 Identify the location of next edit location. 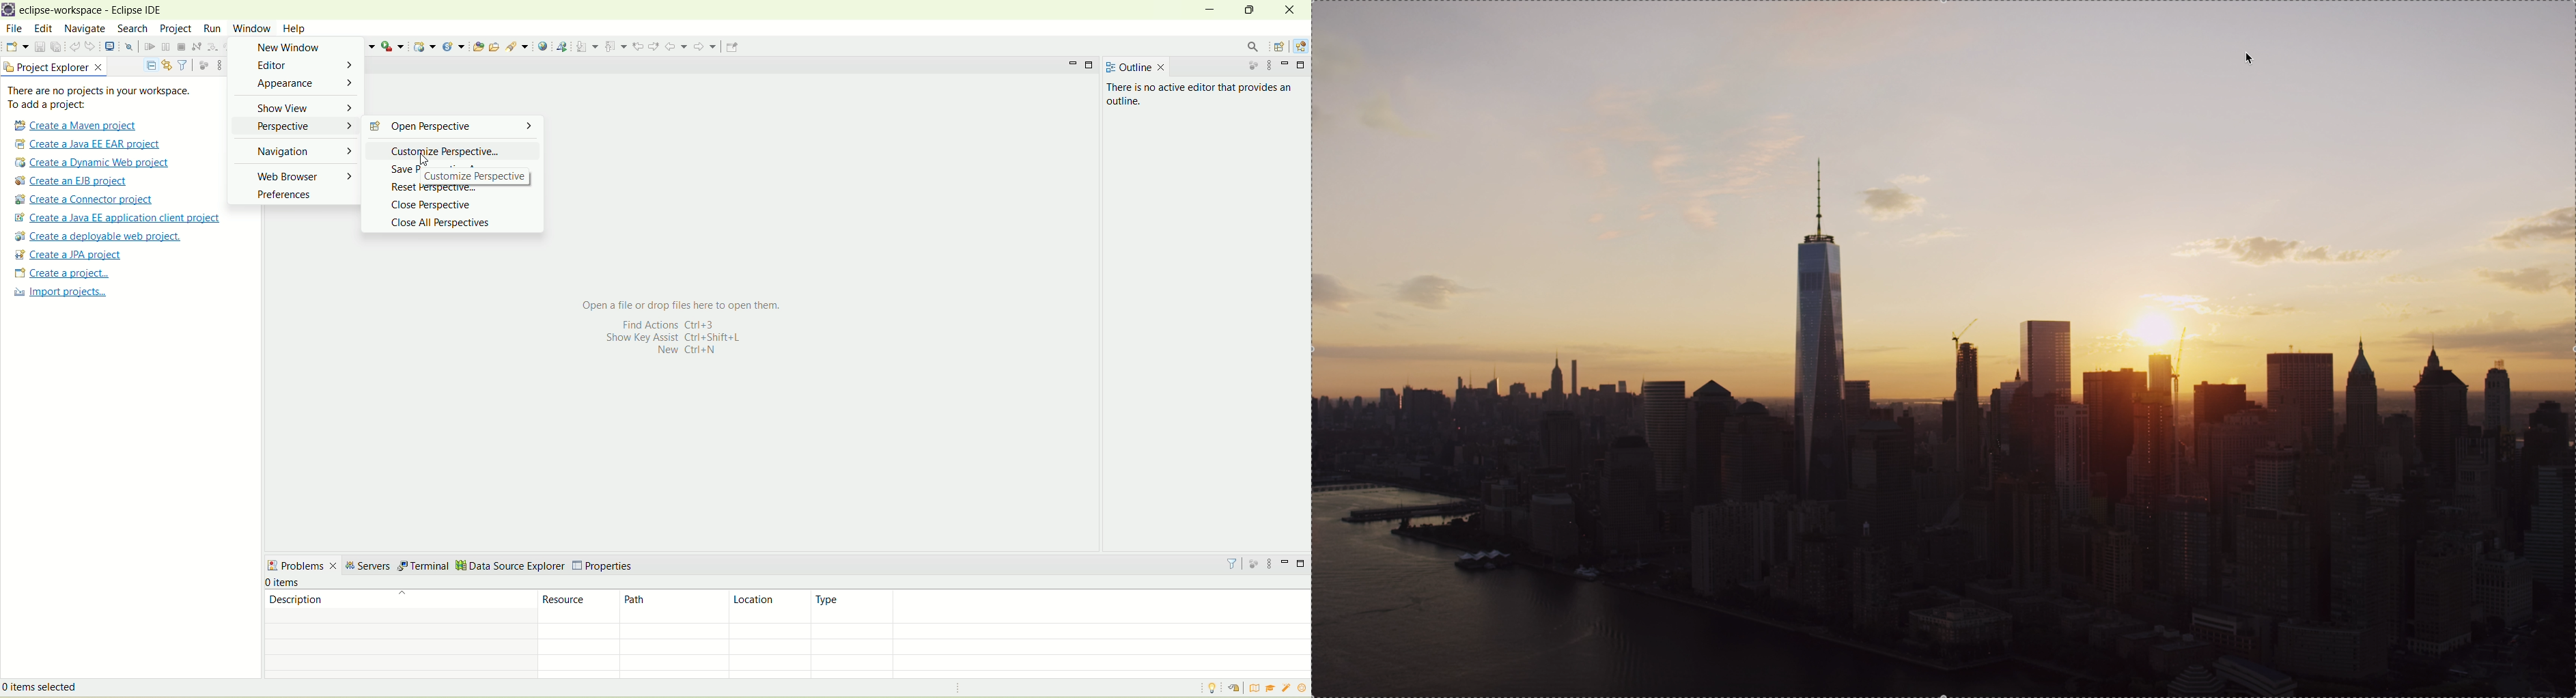
(654, 45).